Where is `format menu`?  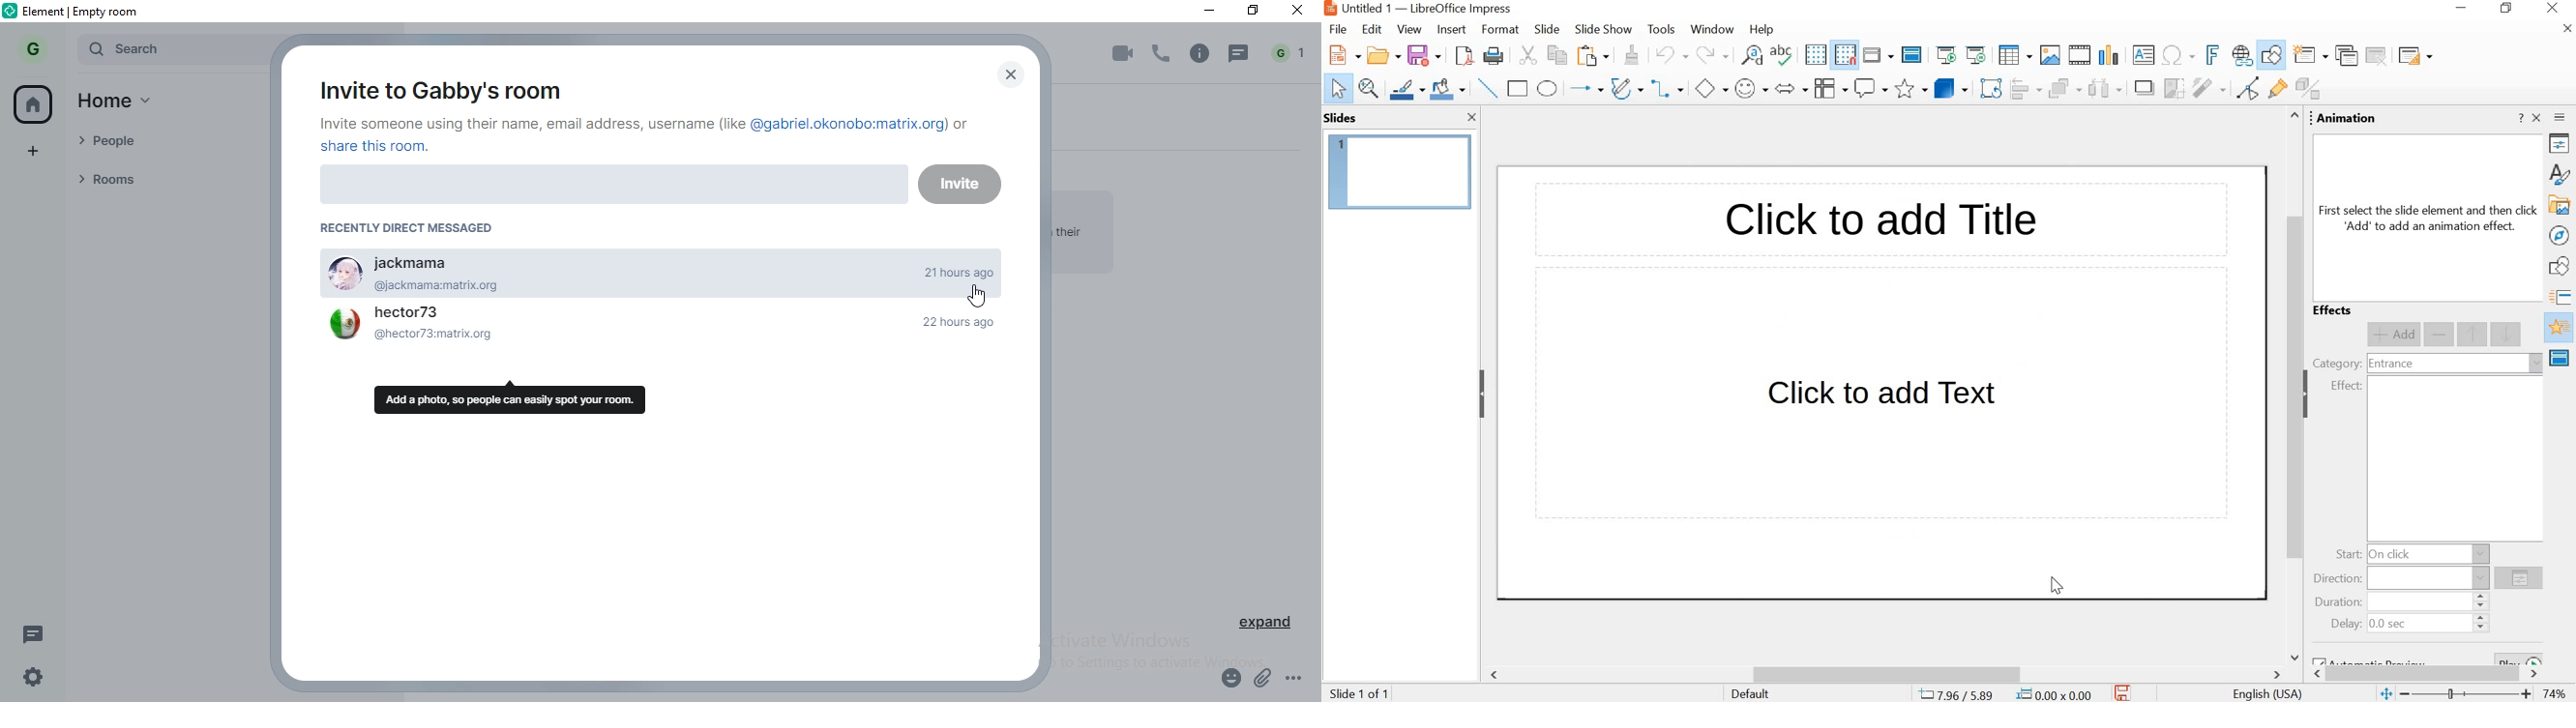
format menu is located at coordinates (1499, 29).